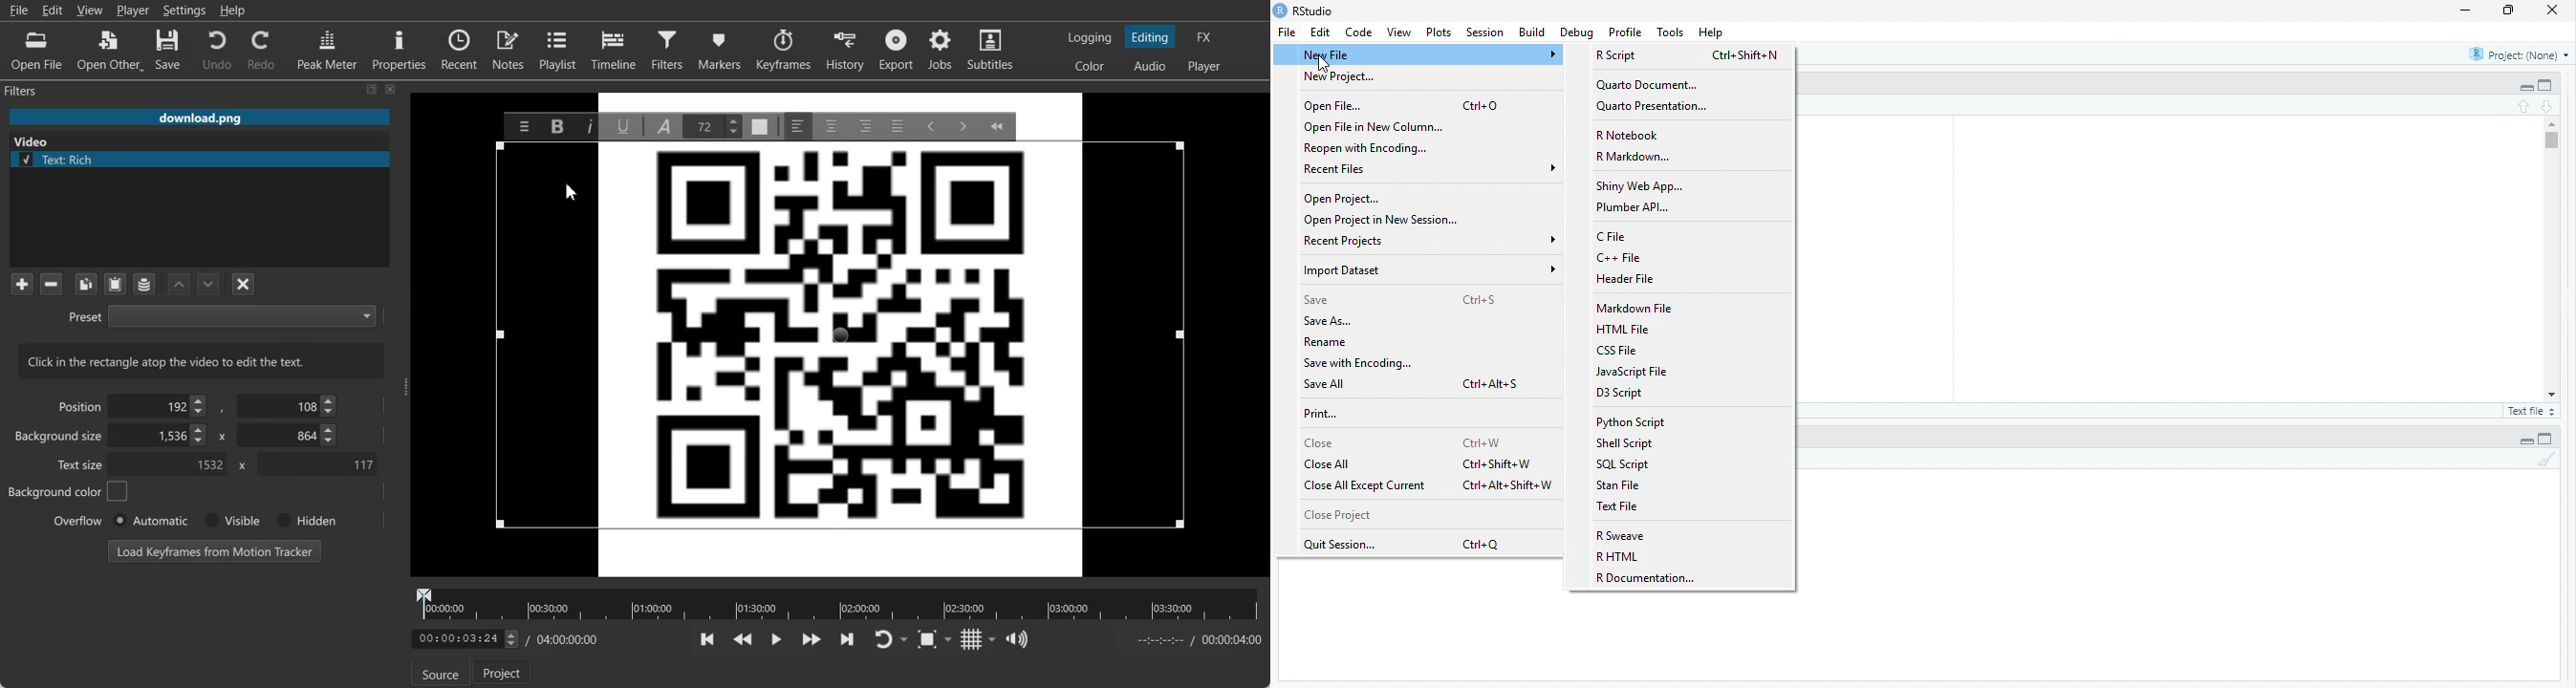  What do you see at coordinates (2553, 10) in the screenshot?
I see `close` at bounding box center [2553, 10].